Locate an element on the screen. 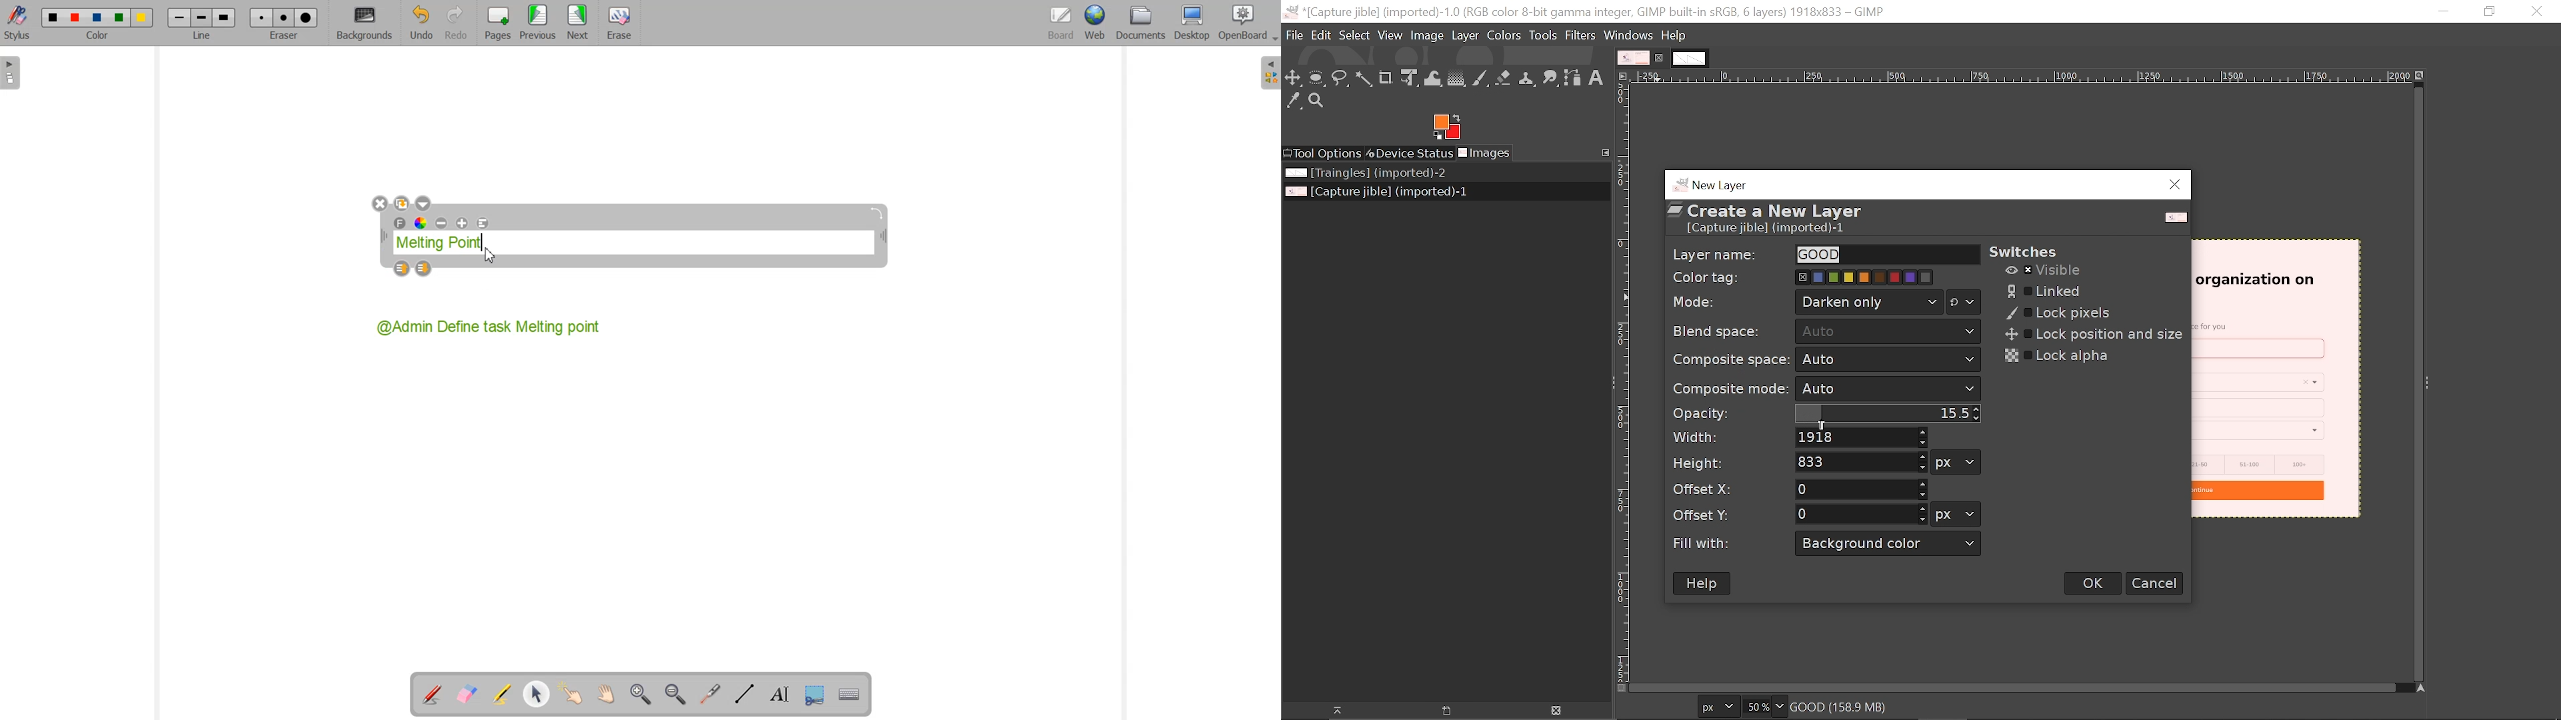 This screenshot has width=2576, height=728. Close is located at coordinates (2176, 185).